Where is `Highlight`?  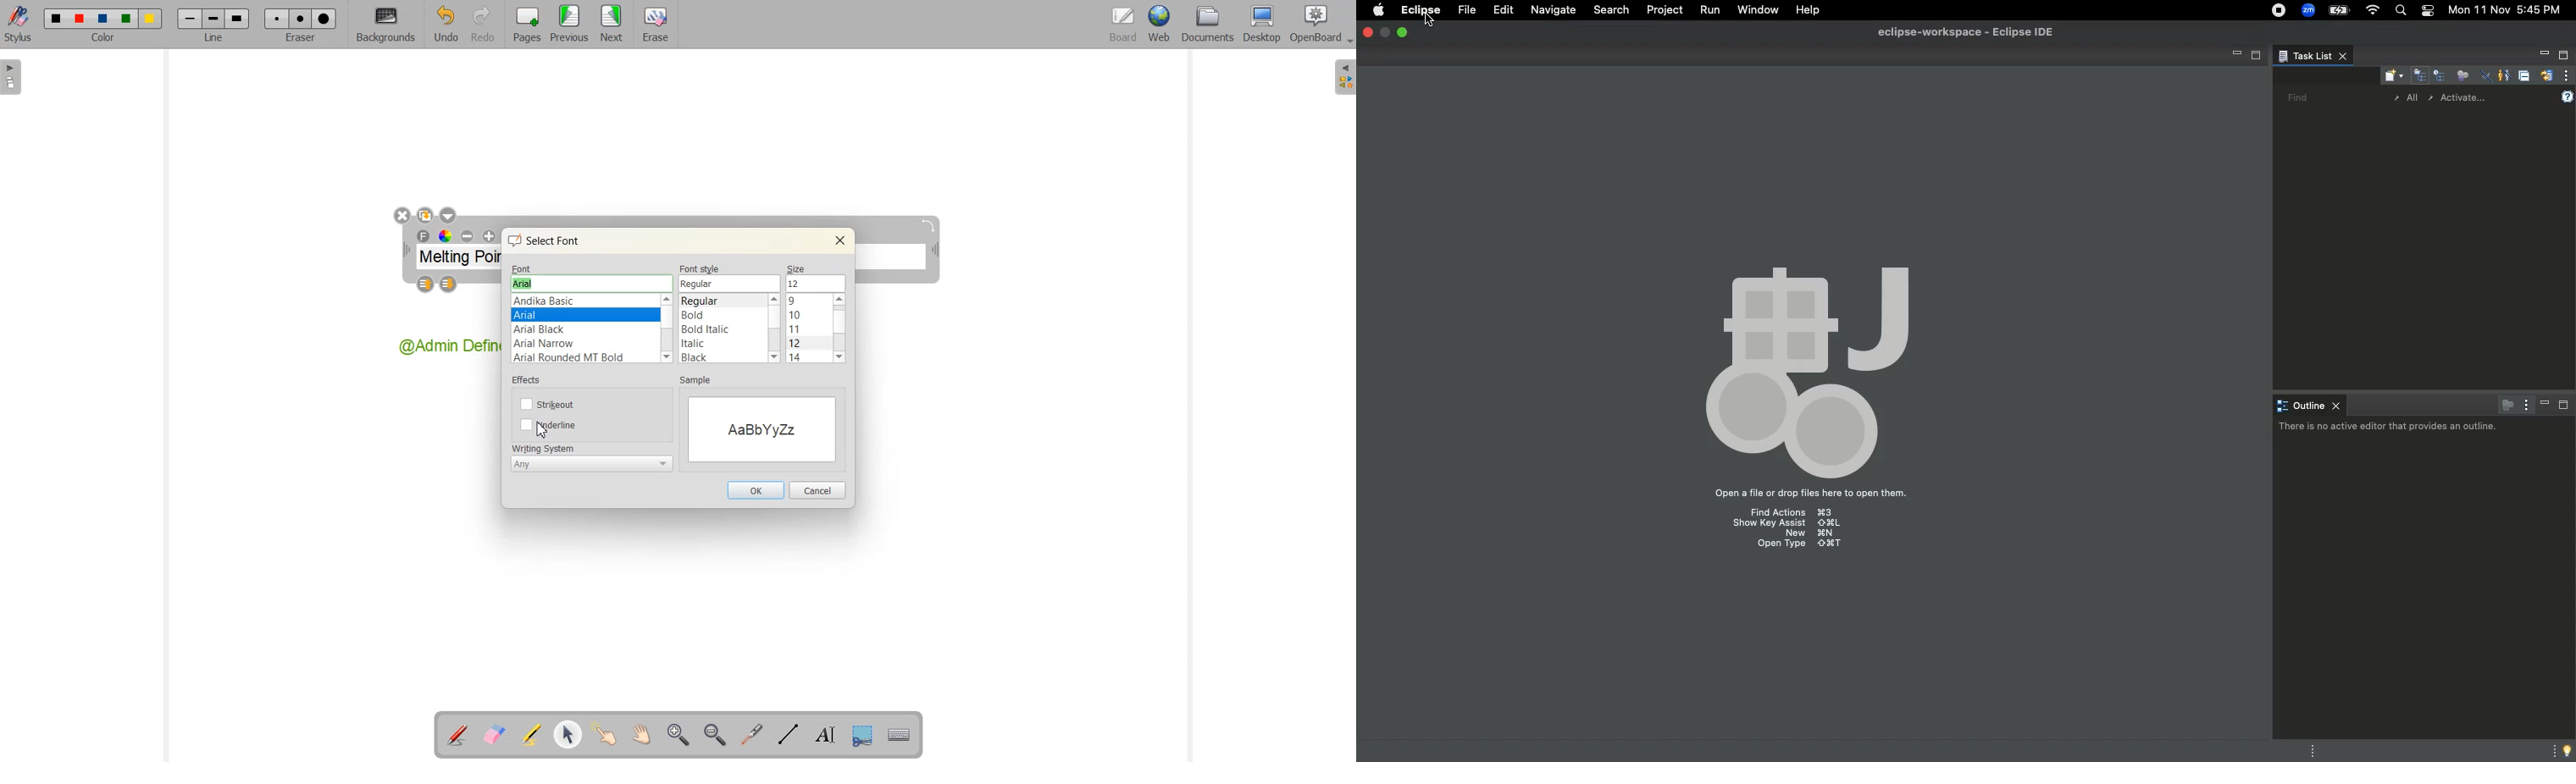
Highlight is located at coordinates (533, 736).